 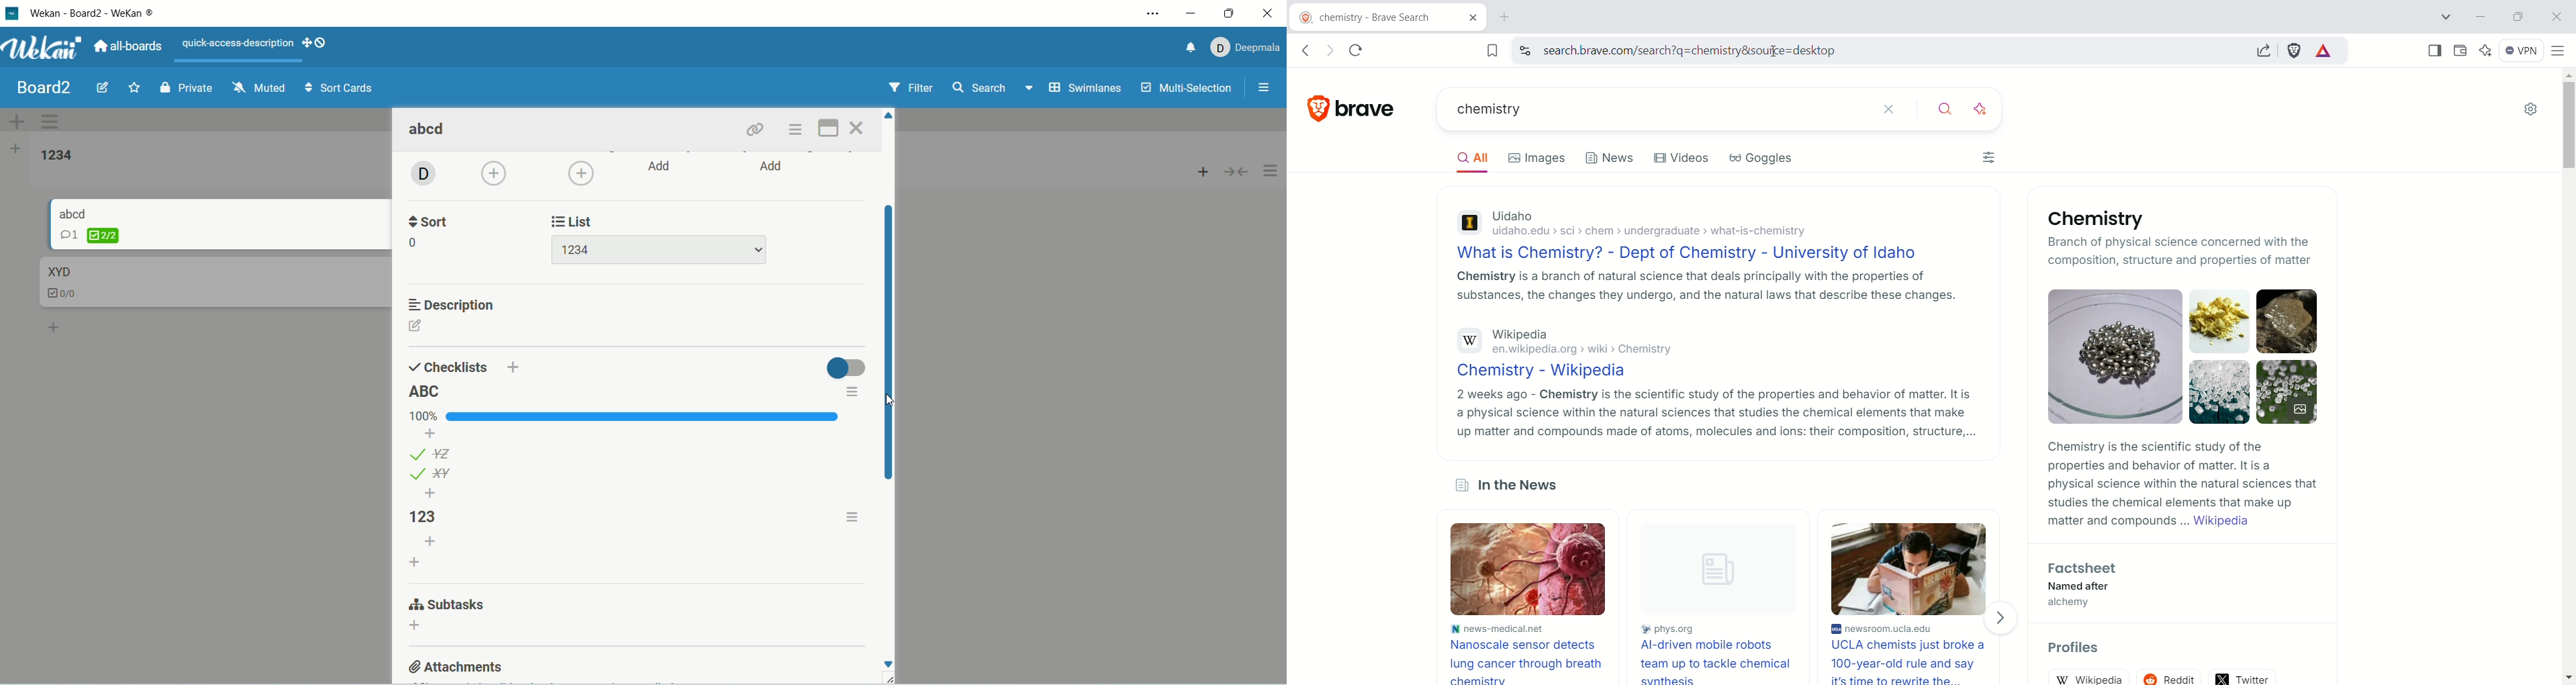 What do you see at coordinates (1388, 18) in the screenshot?
I see `chemistry - Brave Search` at bounding box center [1388, 18].